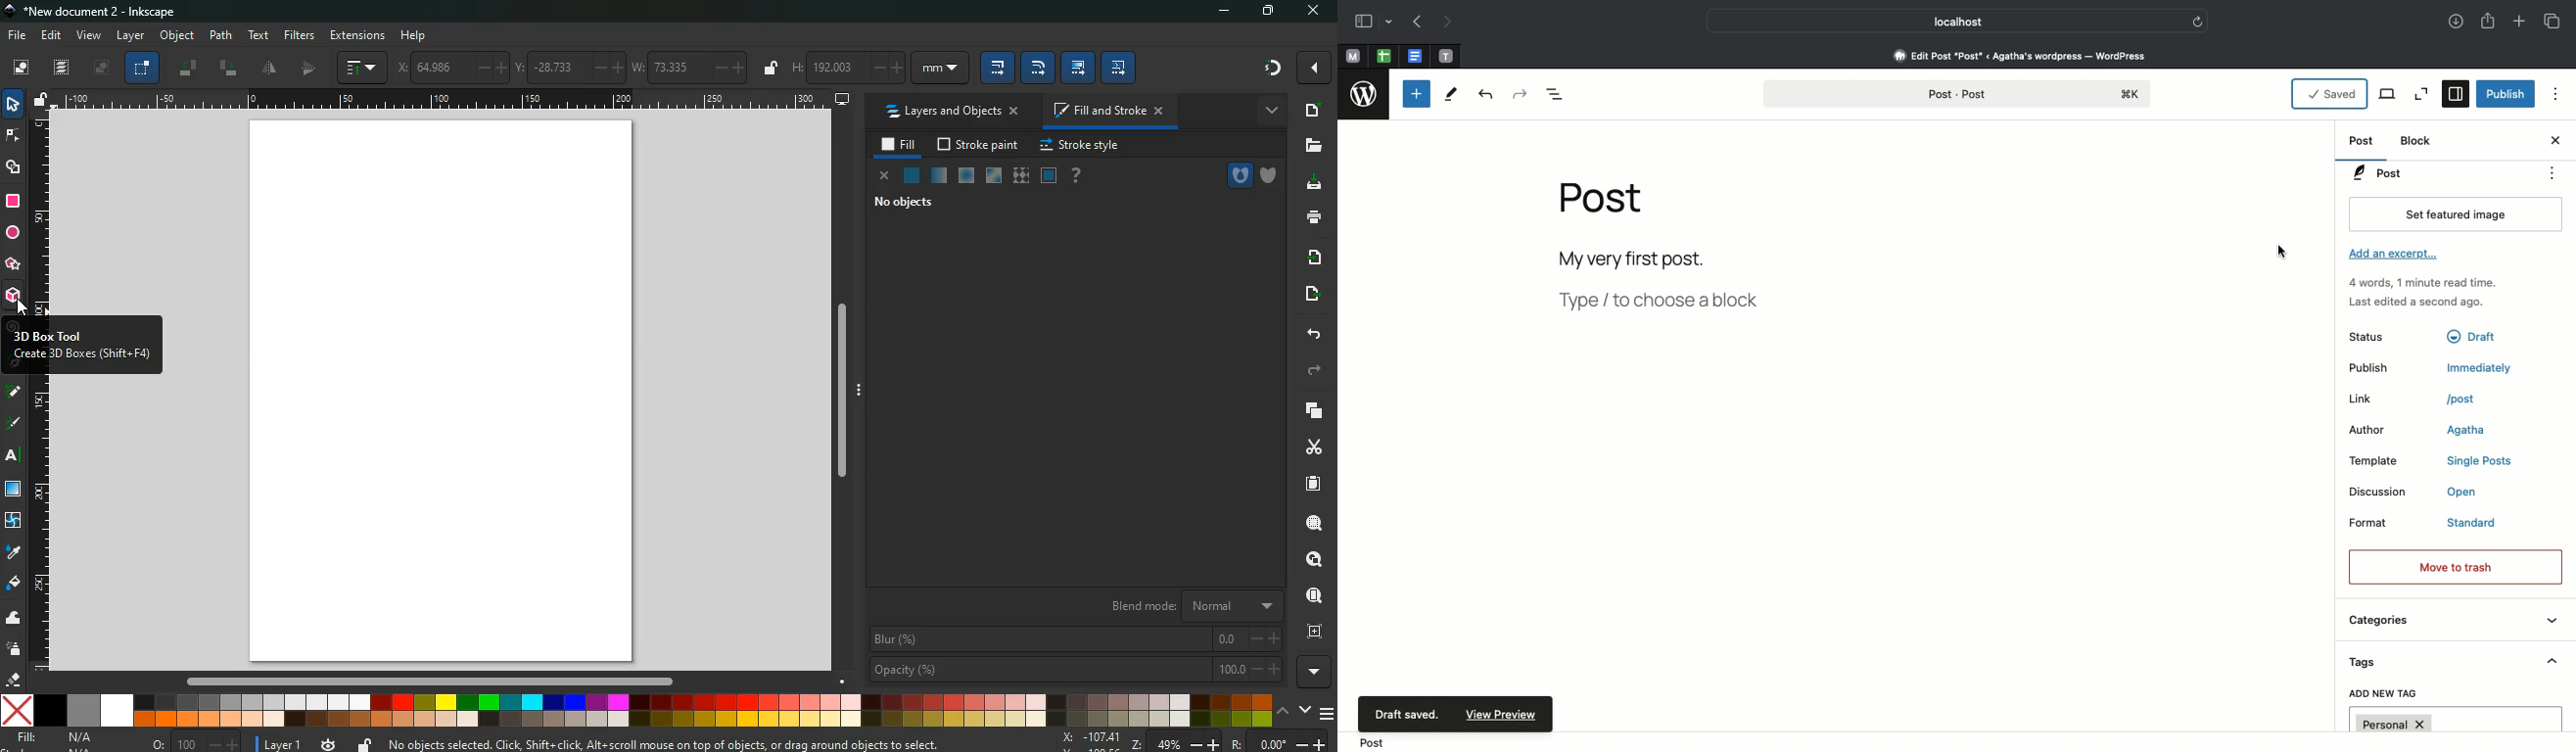 This screenshot has height=756, width=2576. I want to click on Settings, so click(2454, 94).